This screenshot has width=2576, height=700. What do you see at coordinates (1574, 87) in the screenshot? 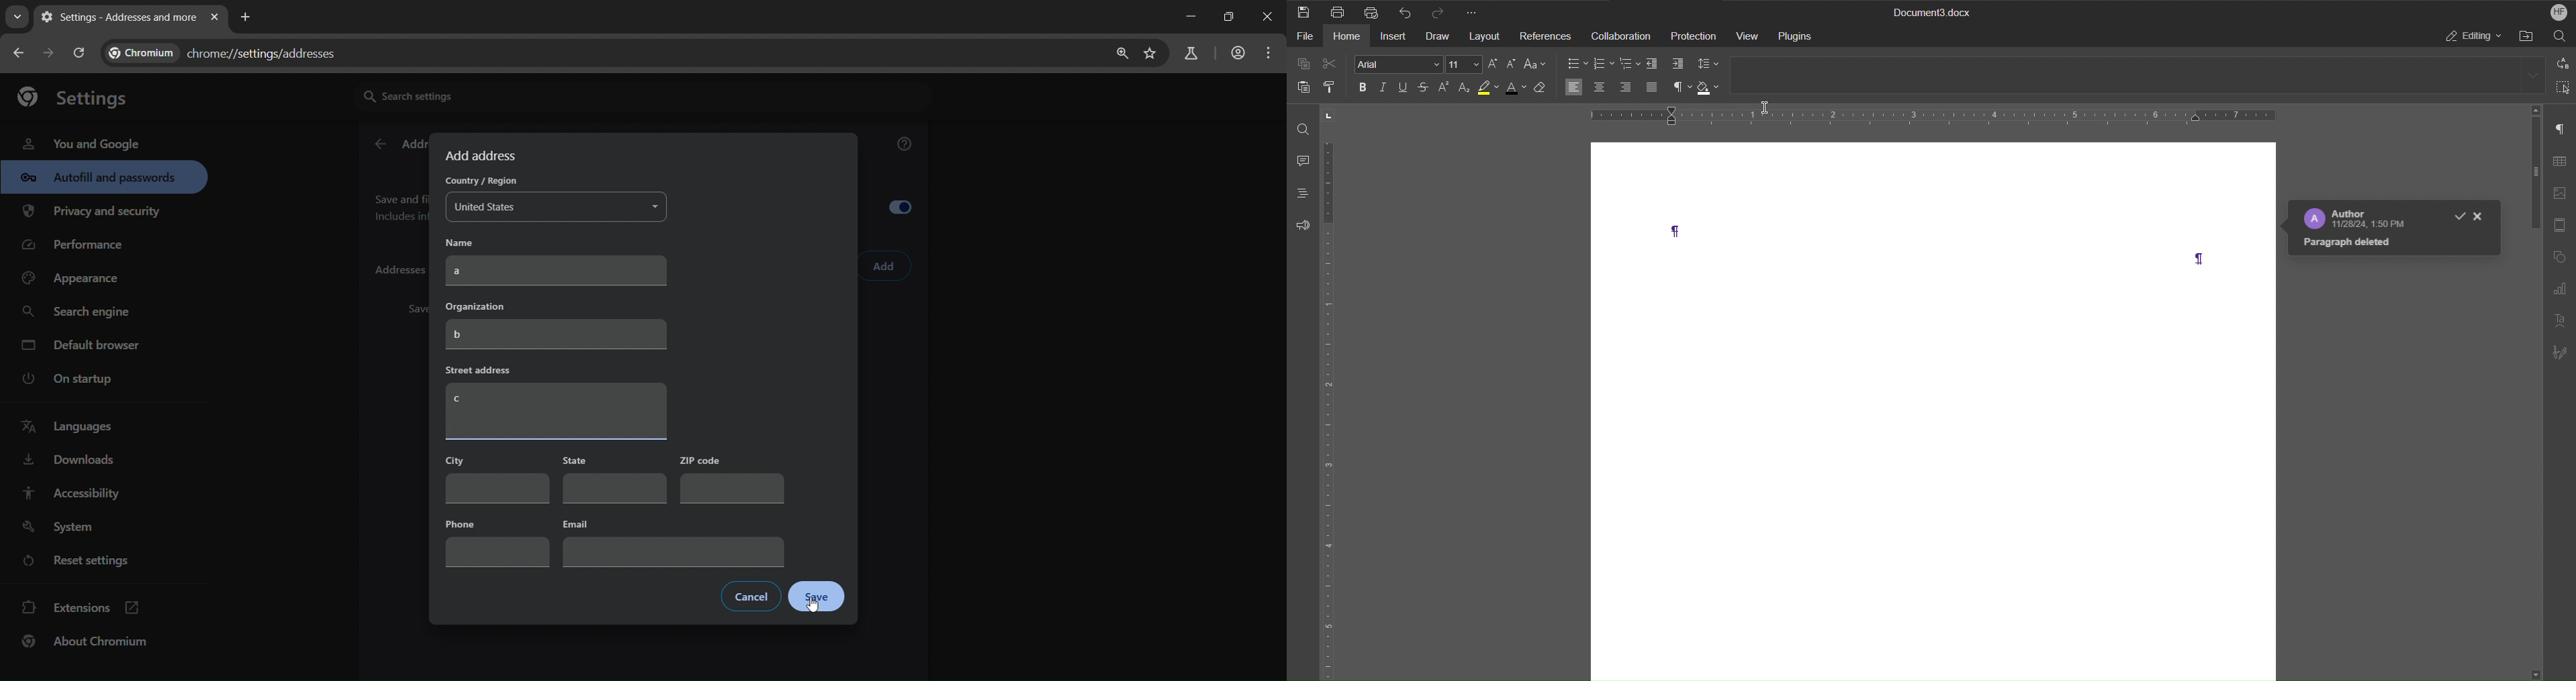
I see `Alignment` at bounding box center [1574, 87].